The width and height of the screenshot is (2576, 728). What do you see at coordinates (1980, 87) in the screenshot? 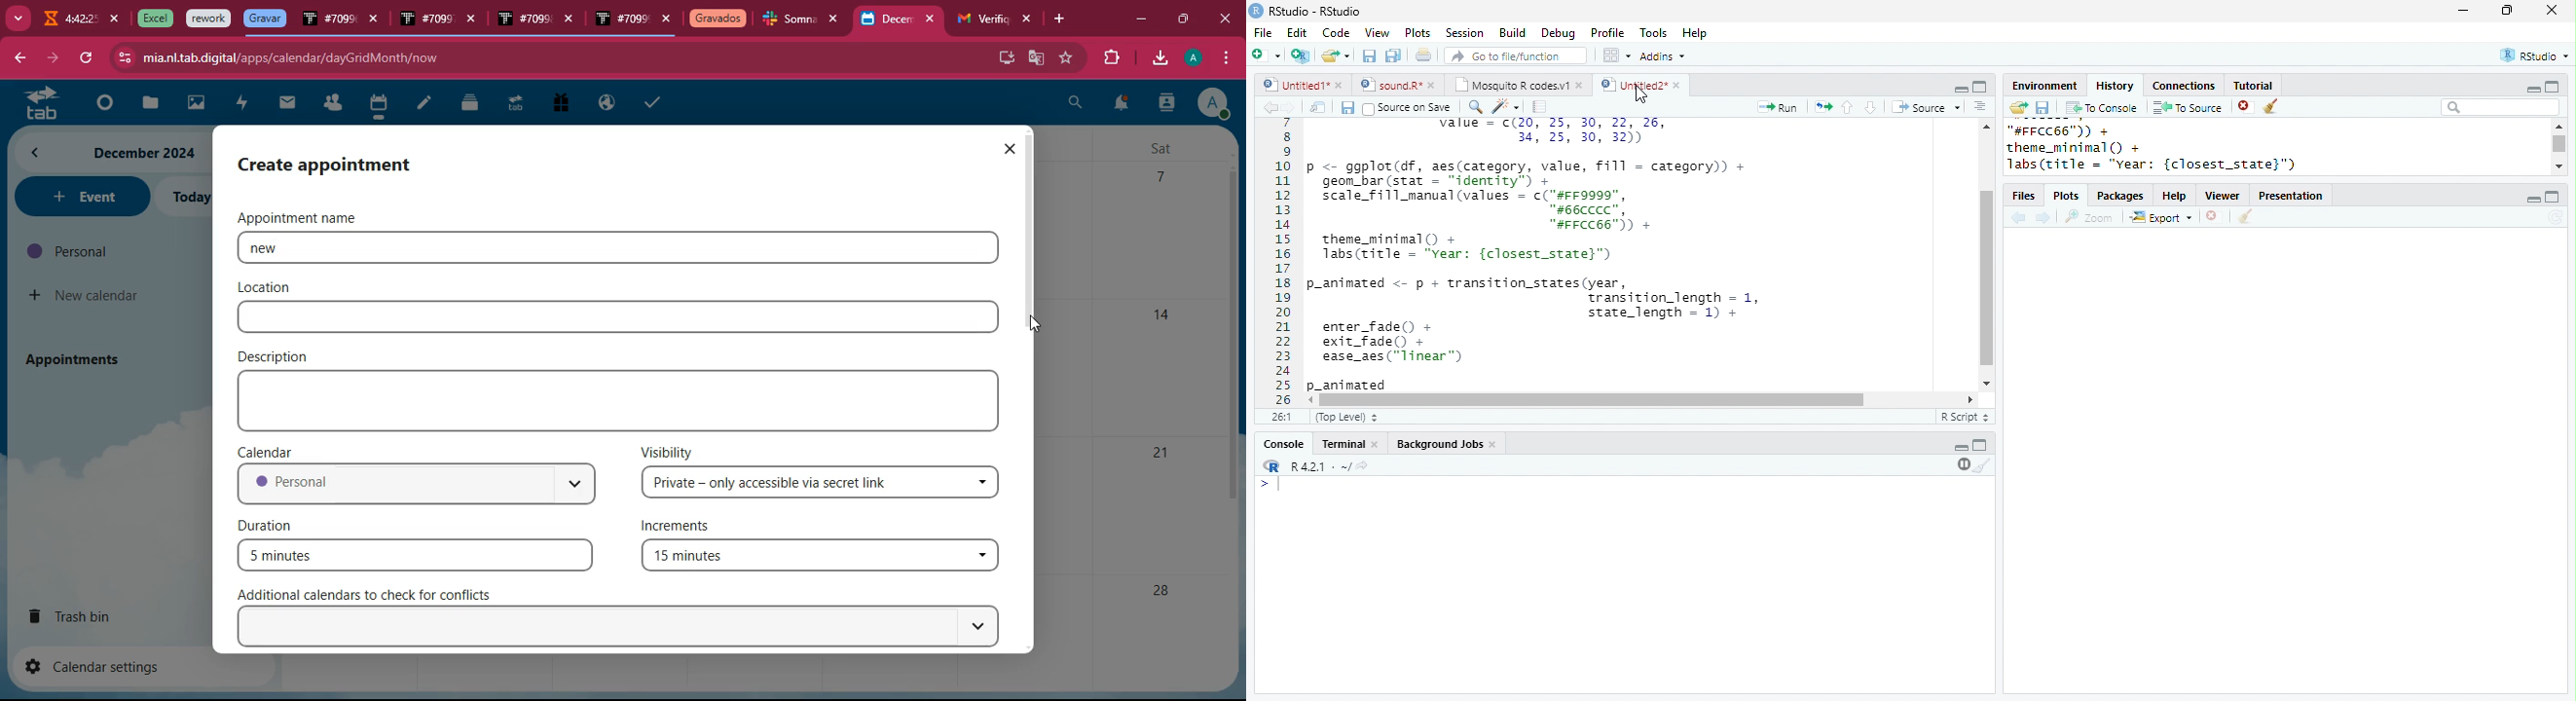
I see `Maximize` at bounding box center [1980, 87].